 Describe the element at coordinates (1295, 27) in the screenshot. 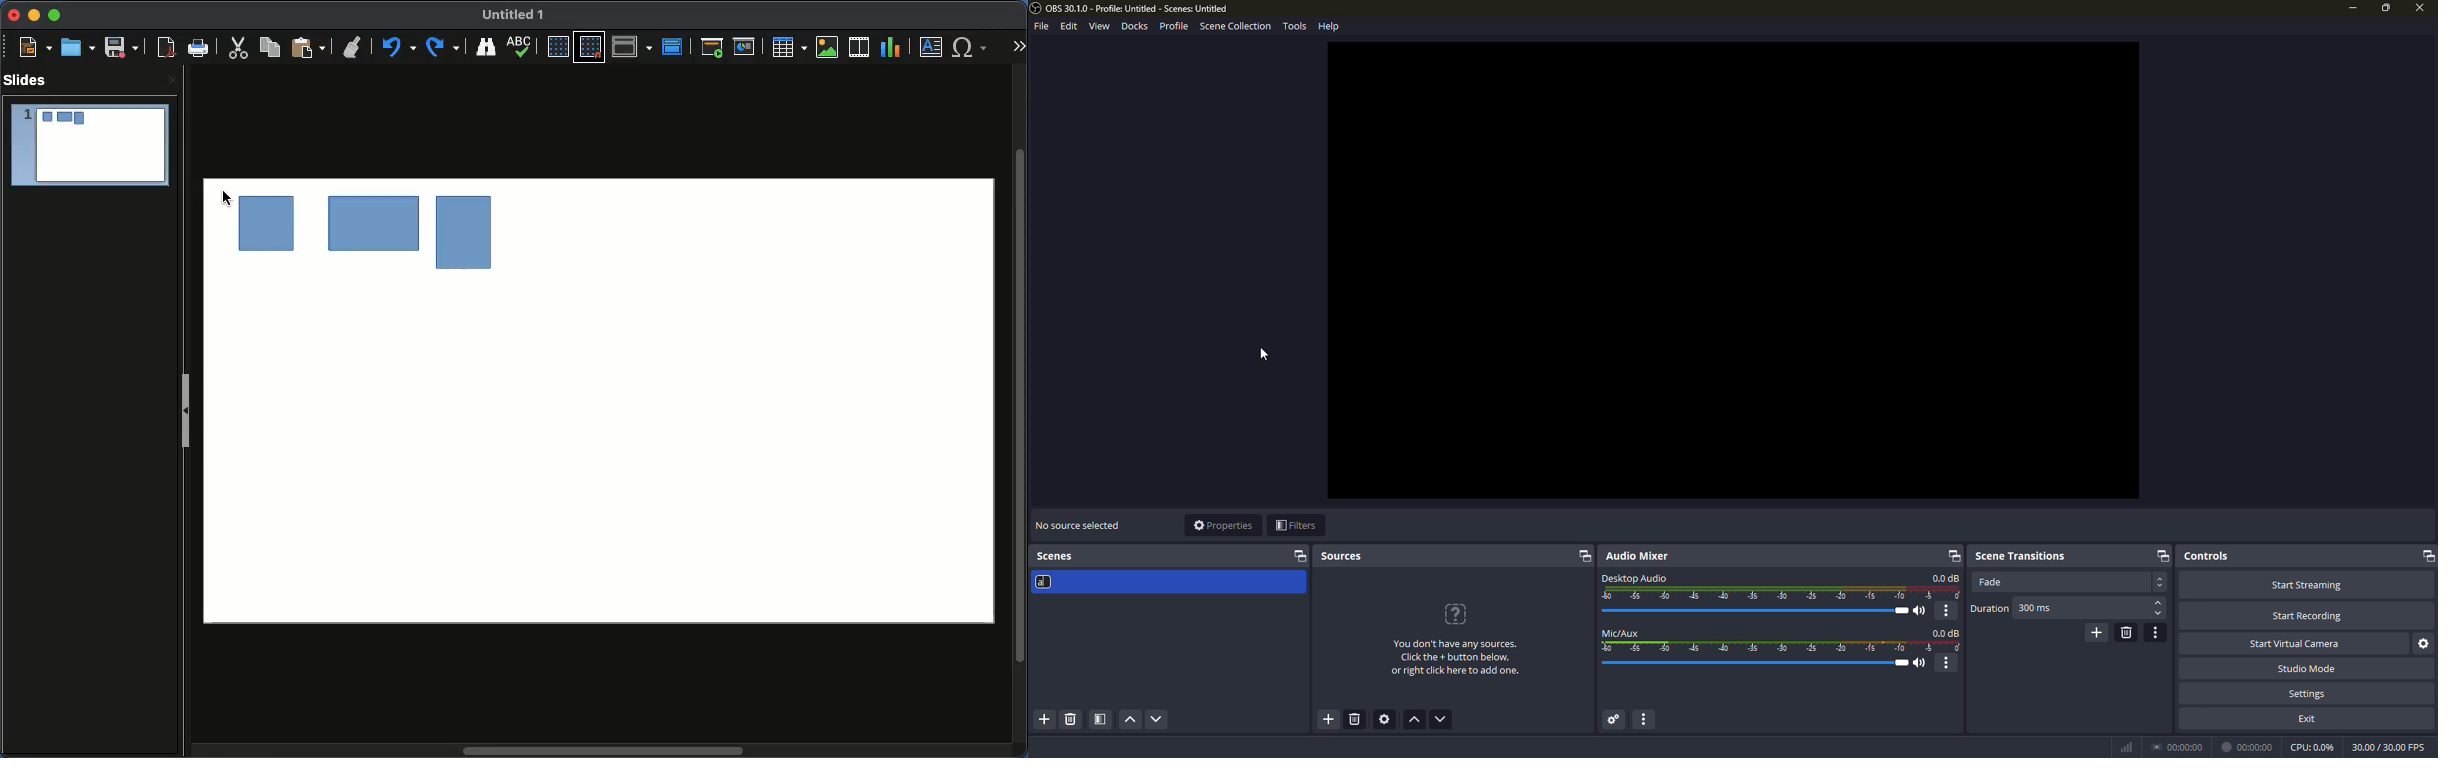

I see `tools` at that location.